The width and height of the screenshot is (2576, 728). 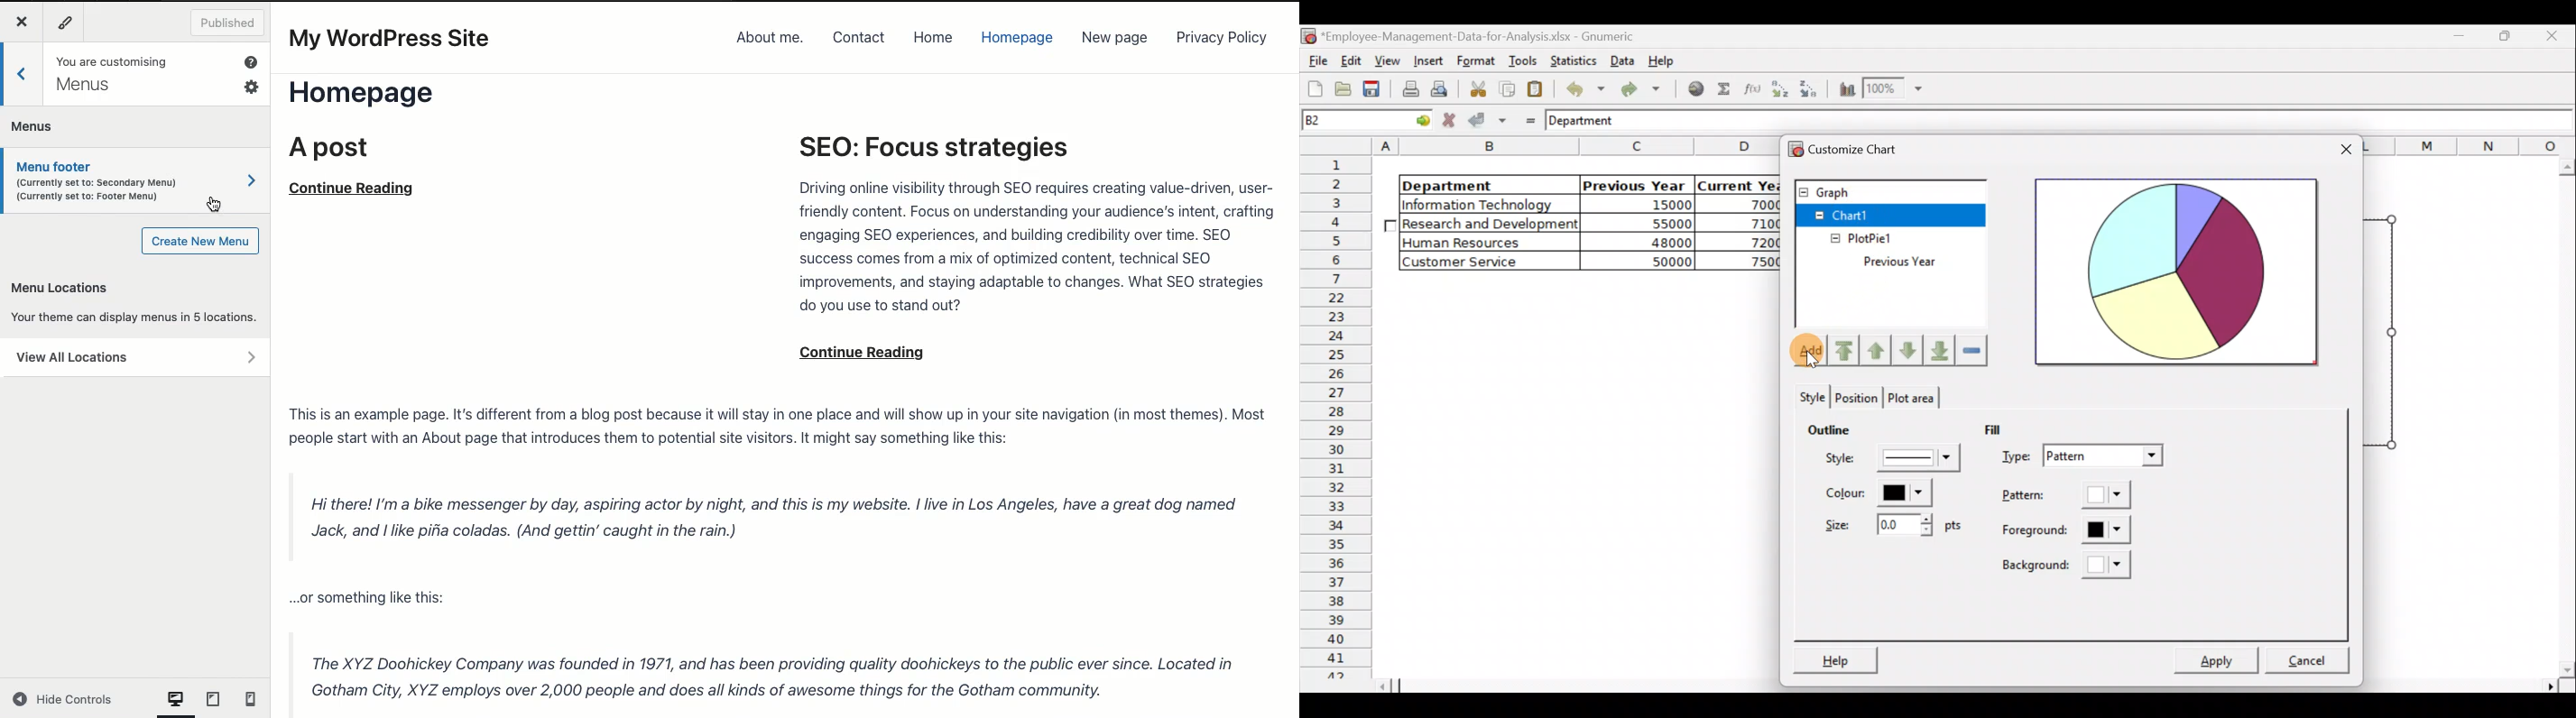 I want to click on Employee-Management-Data-for-Analysis.xlsx - Gnumeric, so click(x=1487, y=35).